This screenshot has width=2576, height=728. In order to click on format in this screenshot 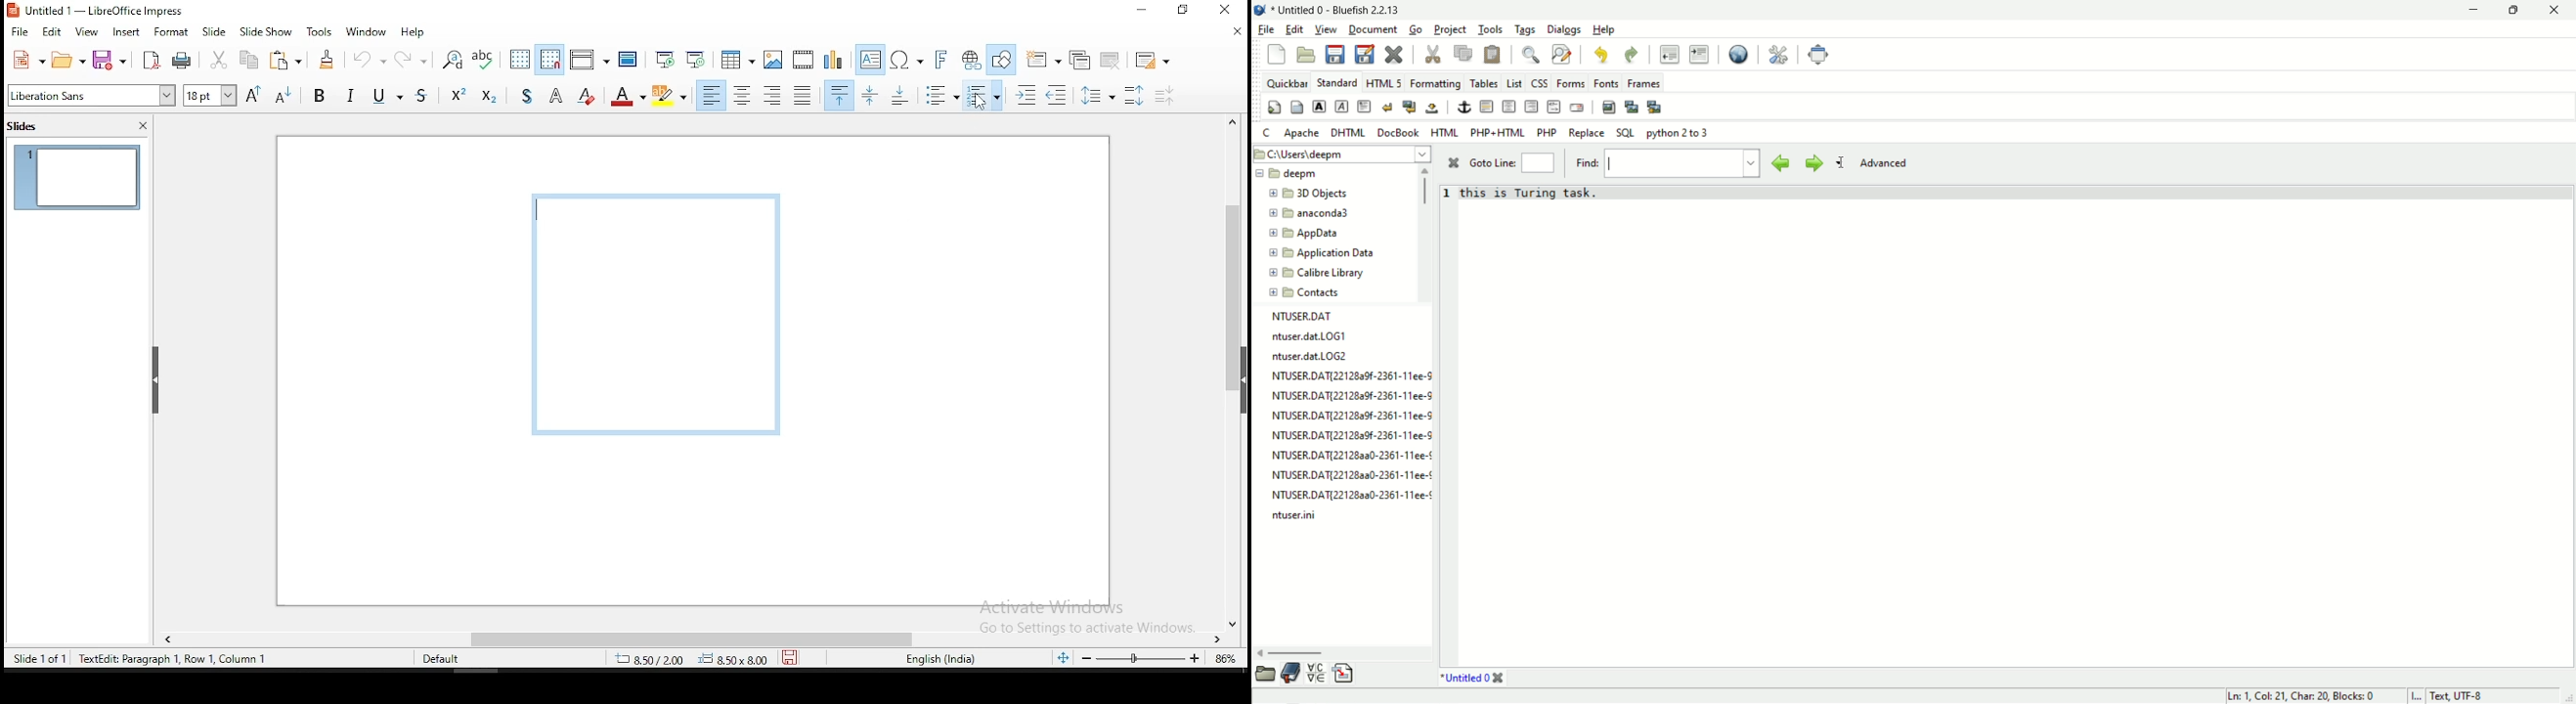, I will do `click(171, 34)`.